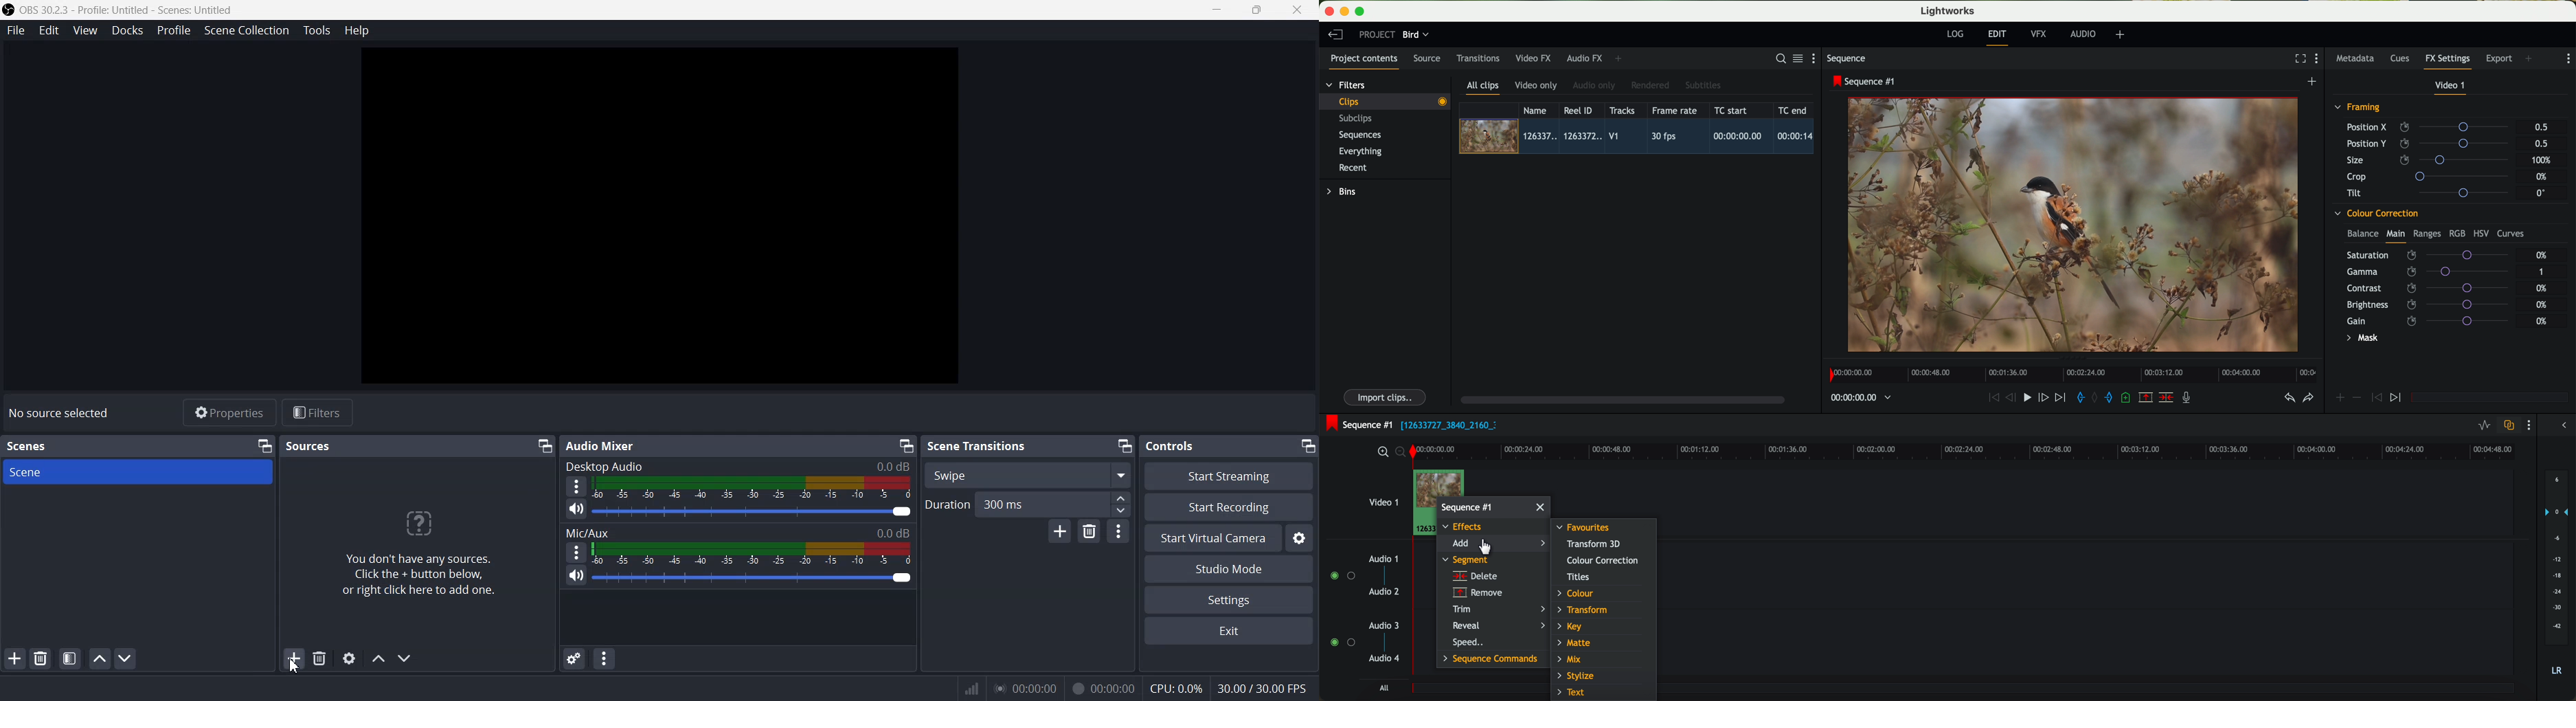  Describe the element at coordinates (2542, 192) in the screenshot. I see `0°` at that location.